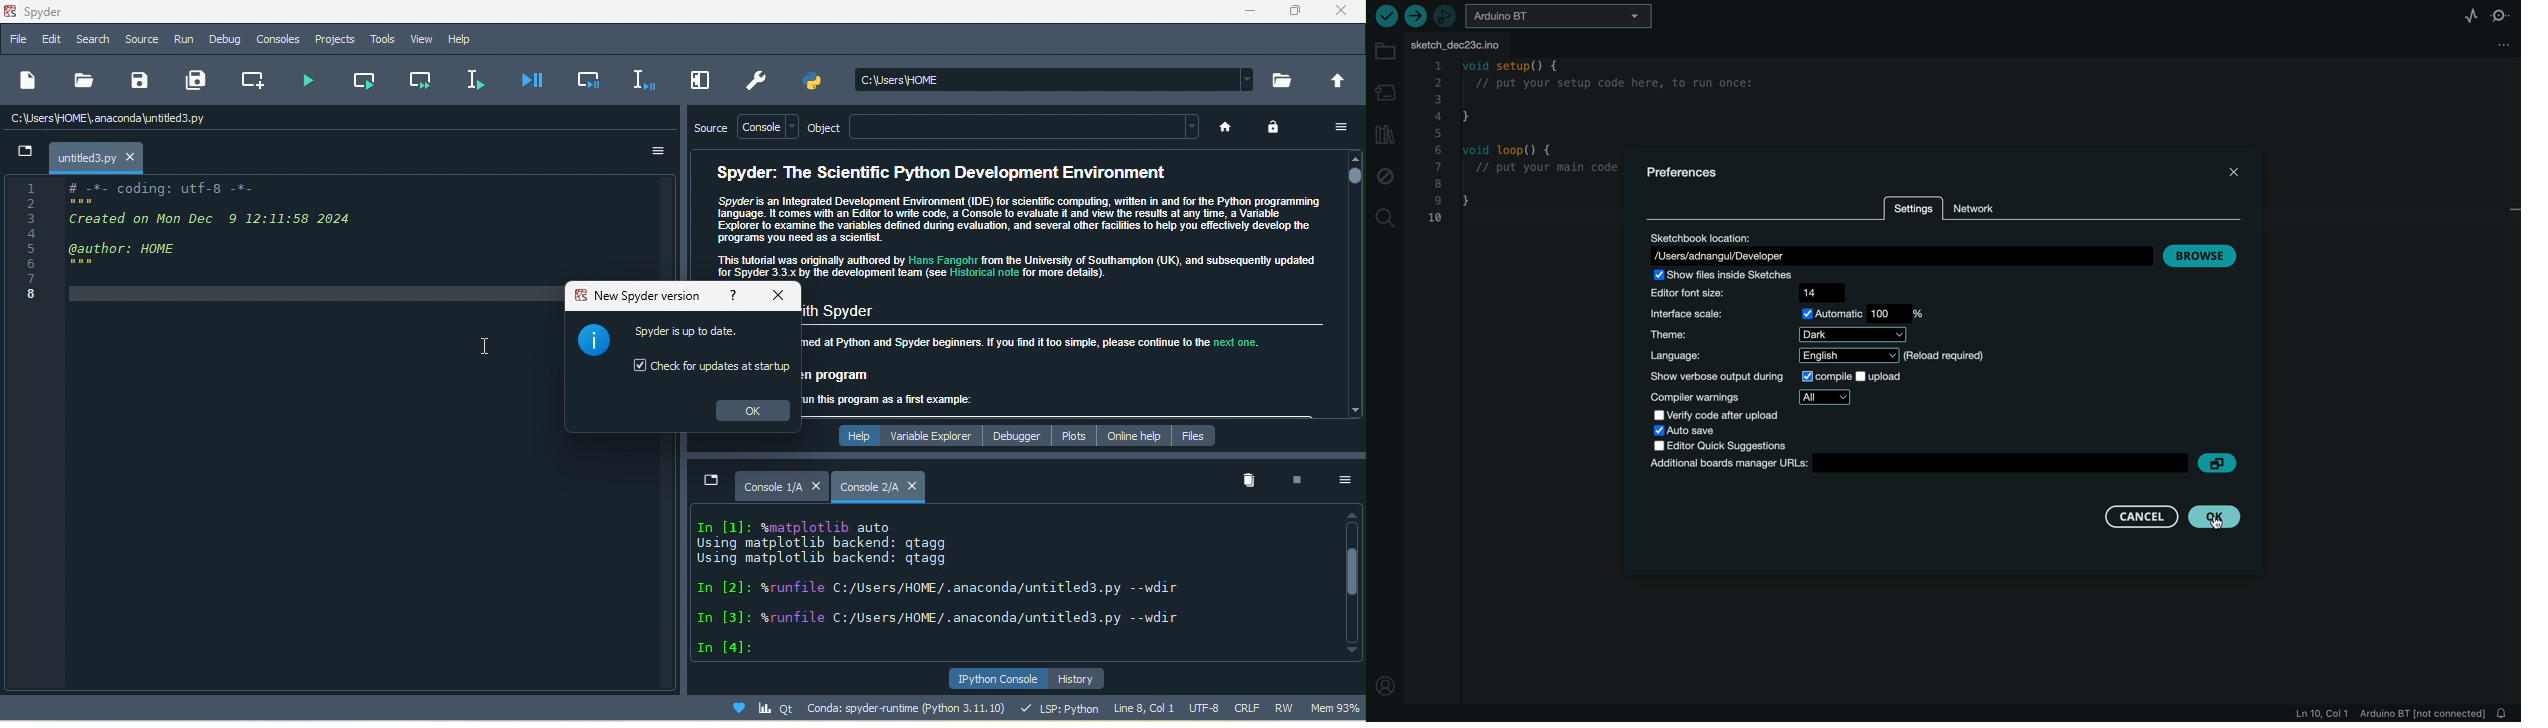 The image size is (2548, 728). What do you see at coordinates (234, 248) in the screenshot?
I see `gp GEROE TEED SS

5 Created on Mon Dec © 12:11:58 2624

H author: HOME

;
Ch` at bounding box center [234, 248].